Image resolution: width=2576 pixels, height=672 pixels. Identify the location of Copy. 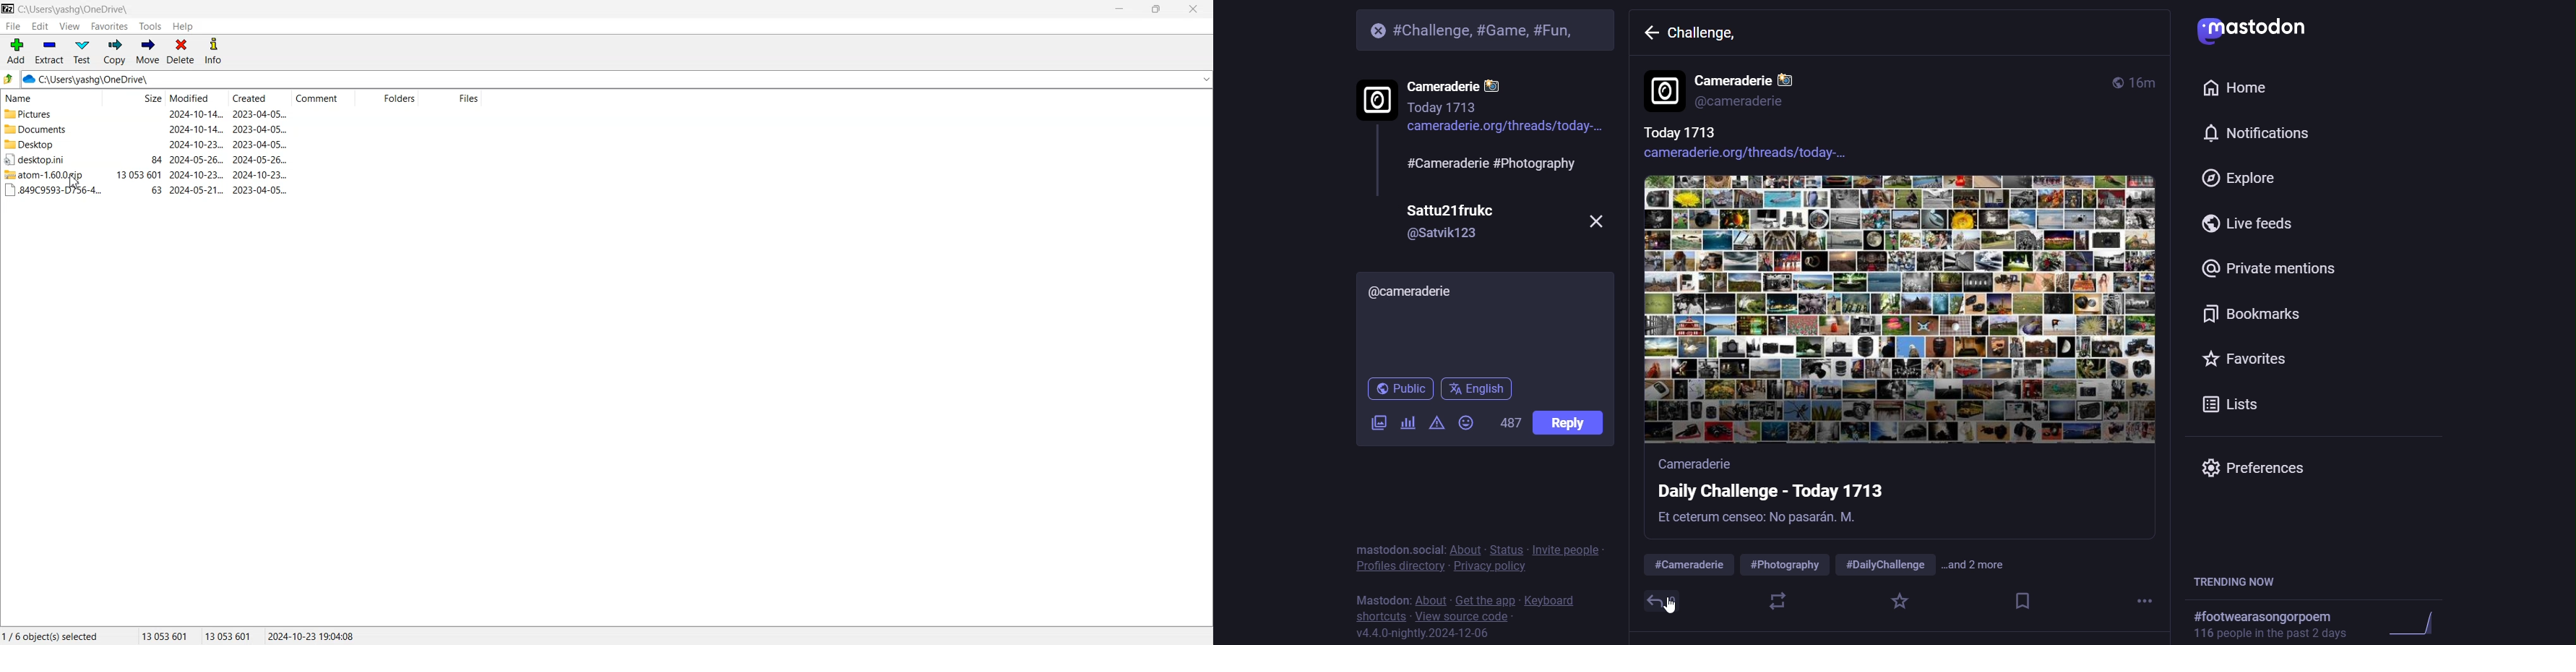
(114, 52).